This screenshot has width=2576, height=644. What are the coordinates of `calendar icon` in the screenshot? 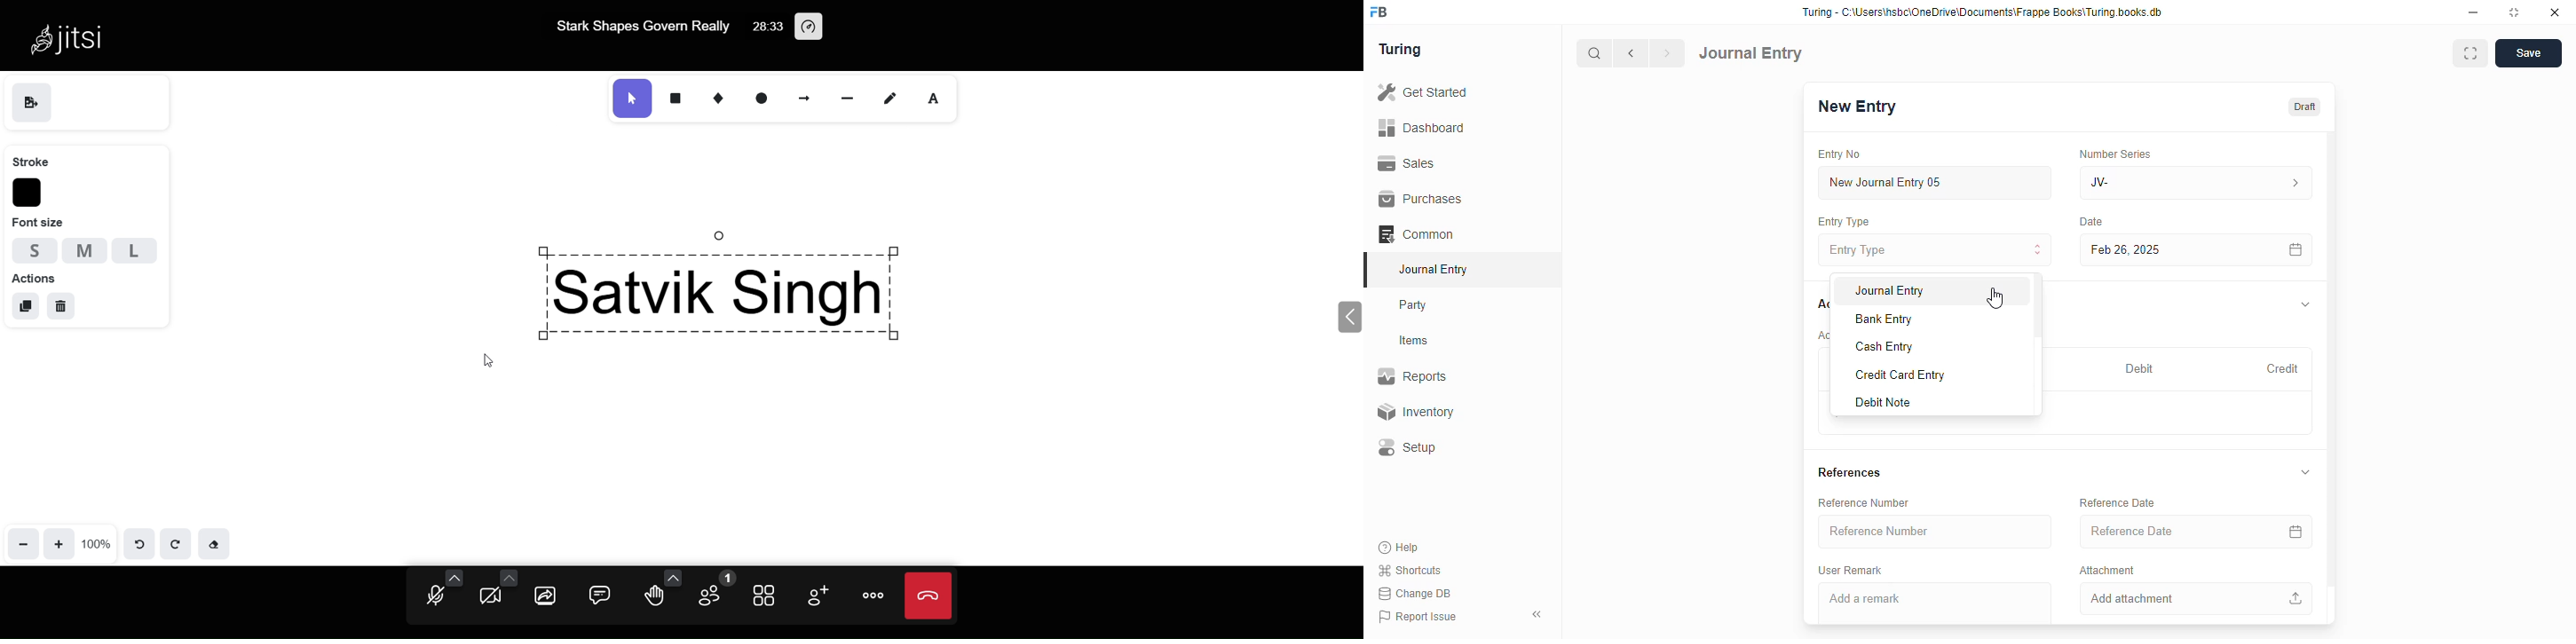 It's located at (2295, 532).